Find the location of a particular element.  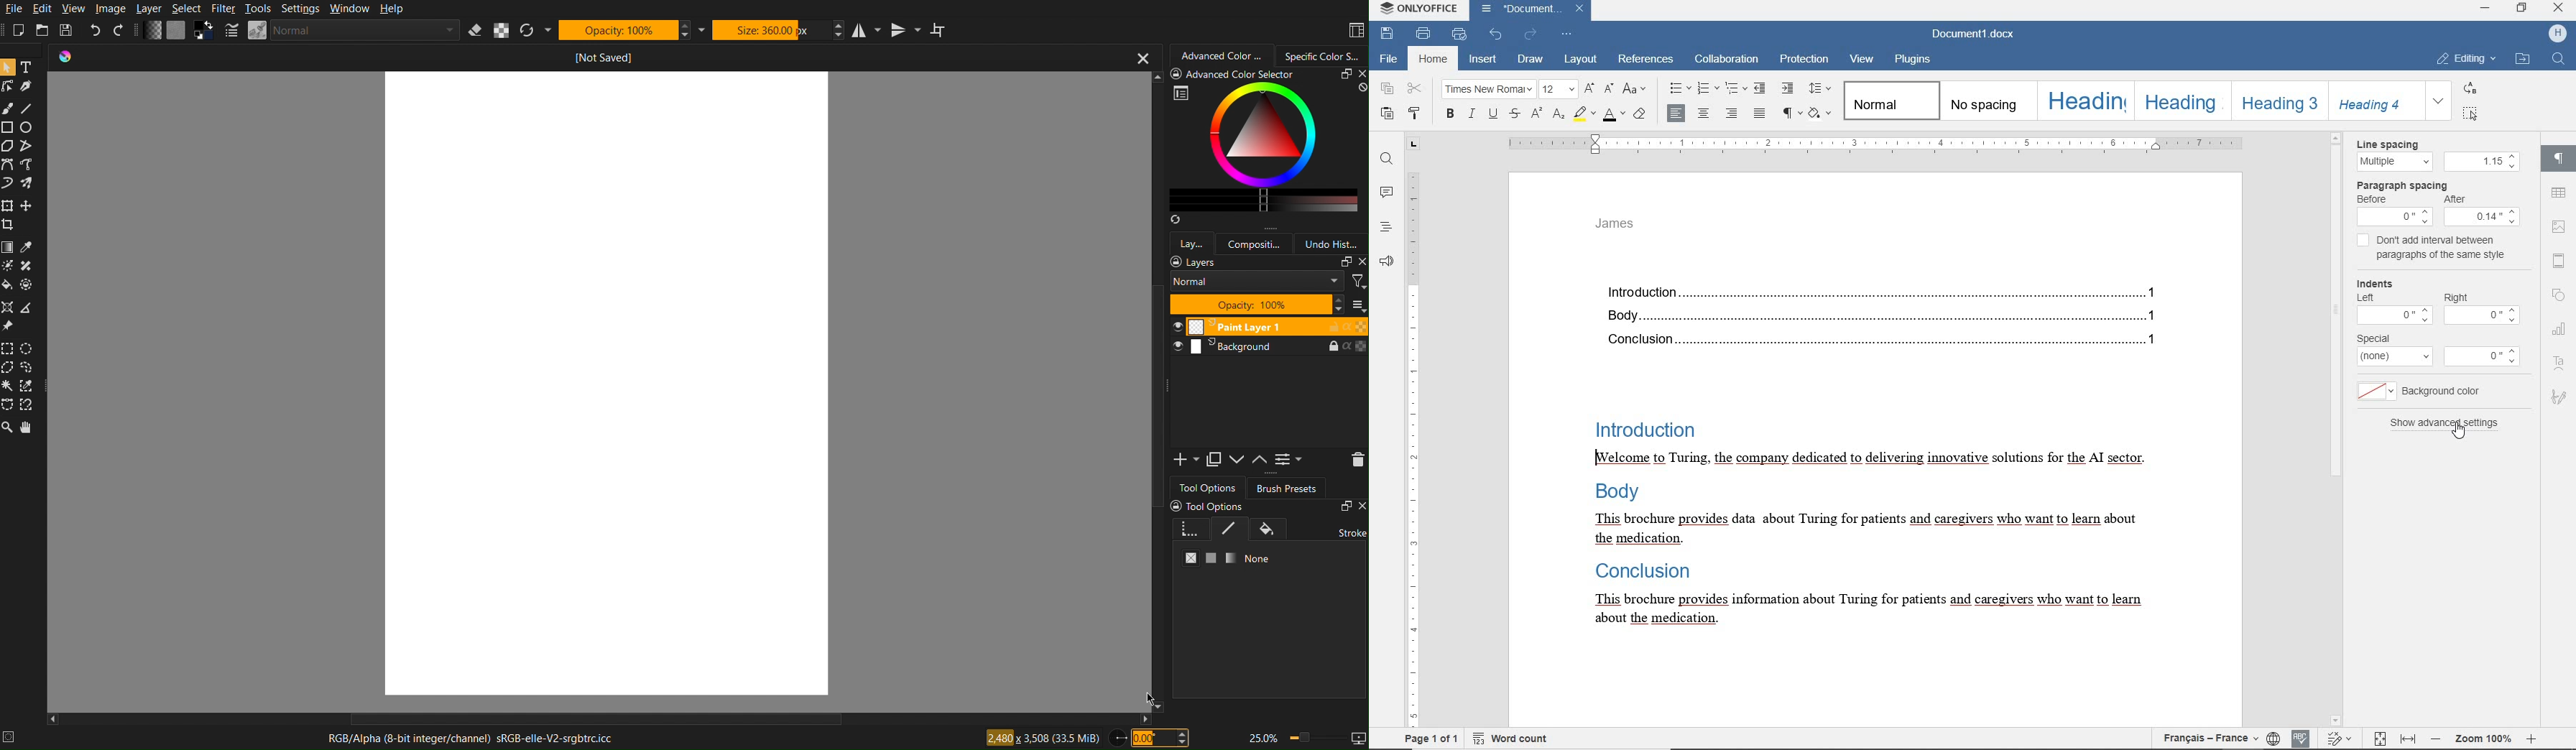

Polyline Tool is located at coordinates (32, 165).